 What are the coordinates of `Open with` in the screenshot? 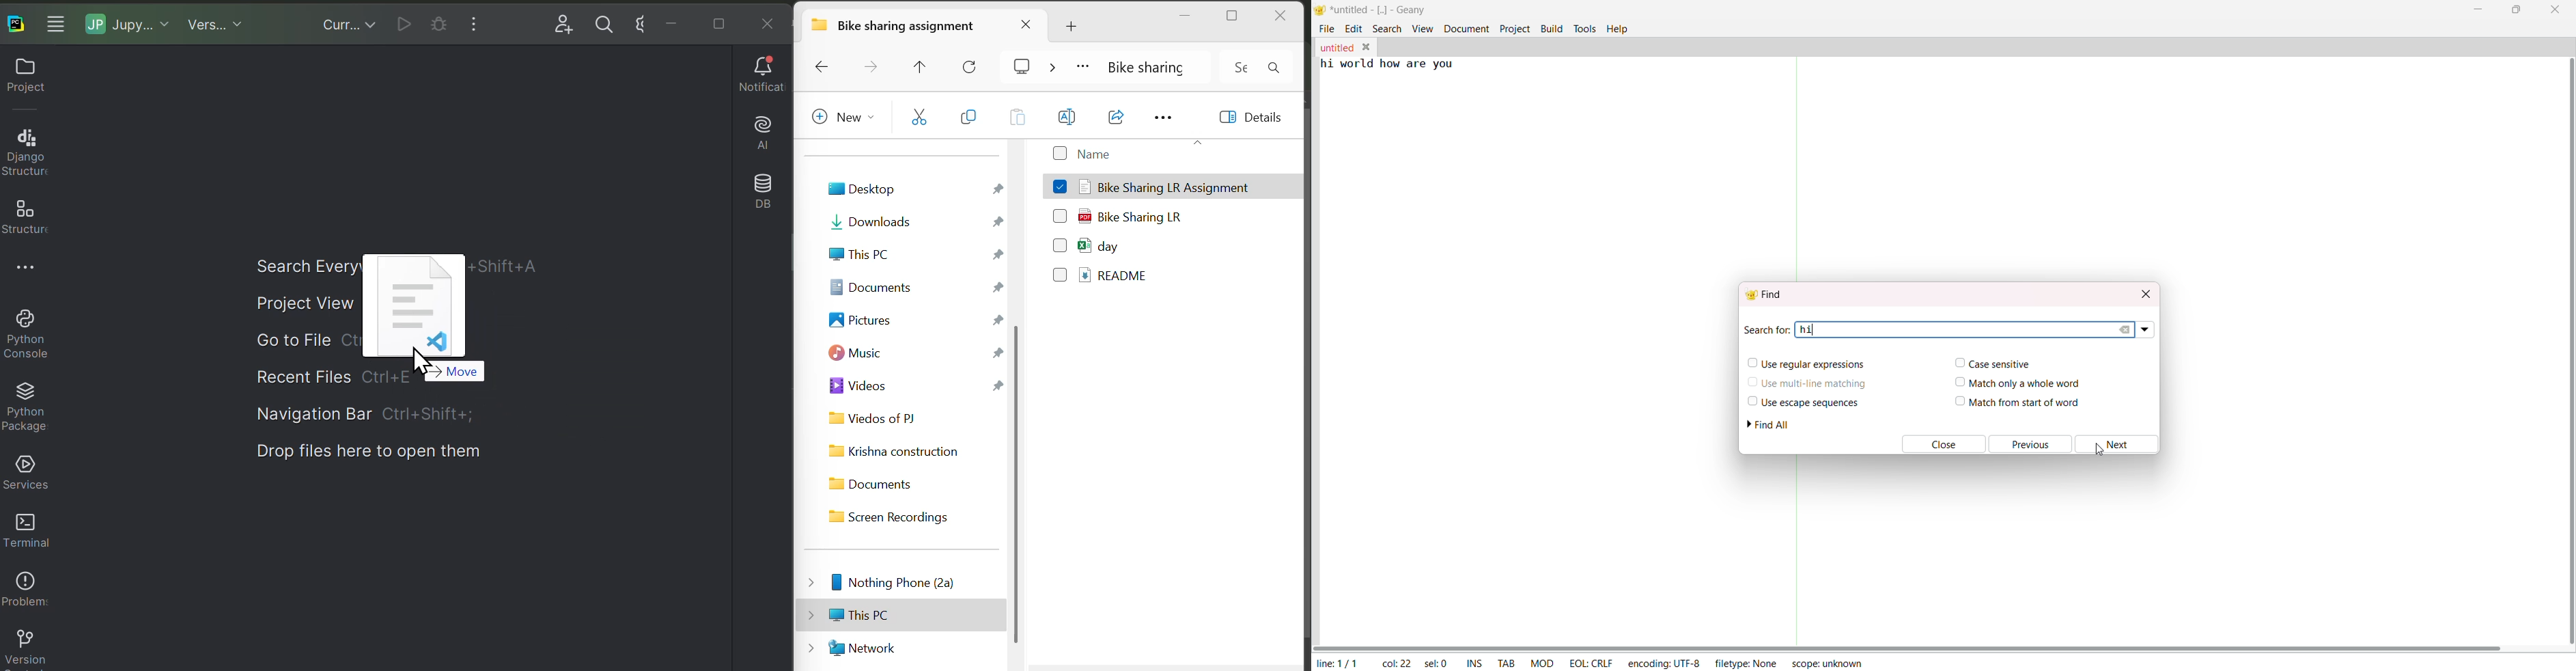 It's located at (1121, 118).